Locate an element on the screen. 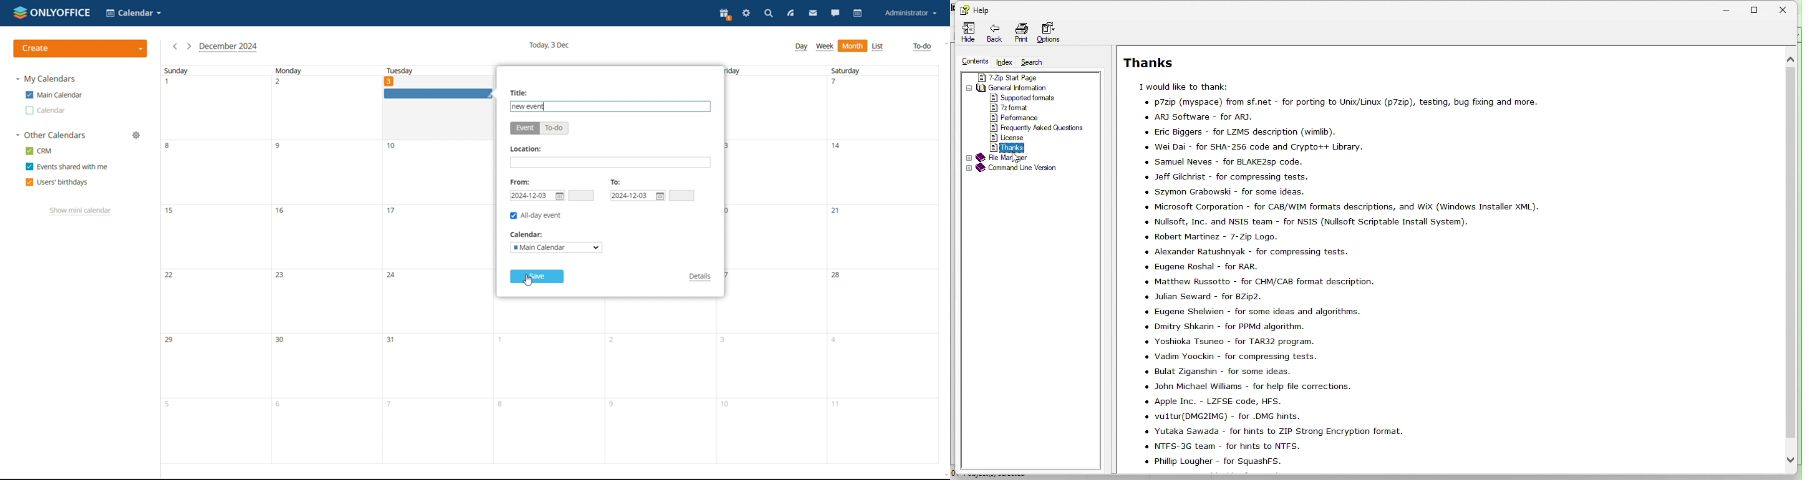 The image size is (1820, 504). users' birthdays is located at coordinates (57, 182).